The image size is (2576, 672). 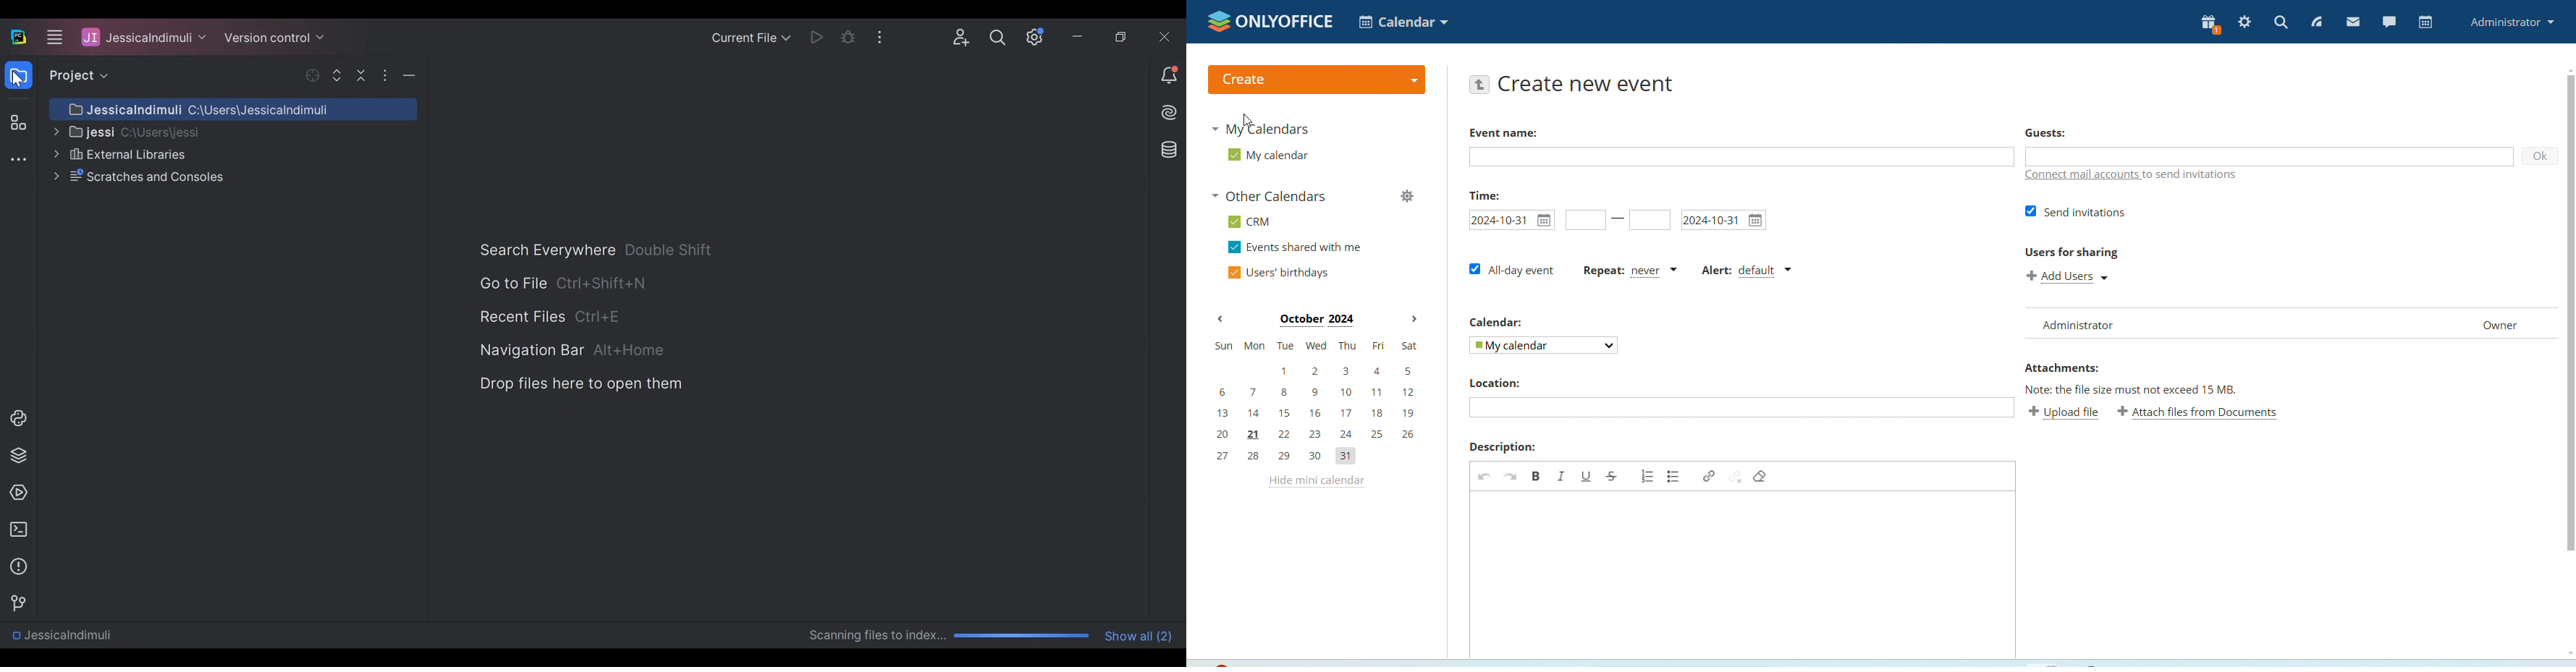 What do you see at coordinates (2061, 368) in the screenshot?
I see `Attachments` at bounding box center [2061, 368].